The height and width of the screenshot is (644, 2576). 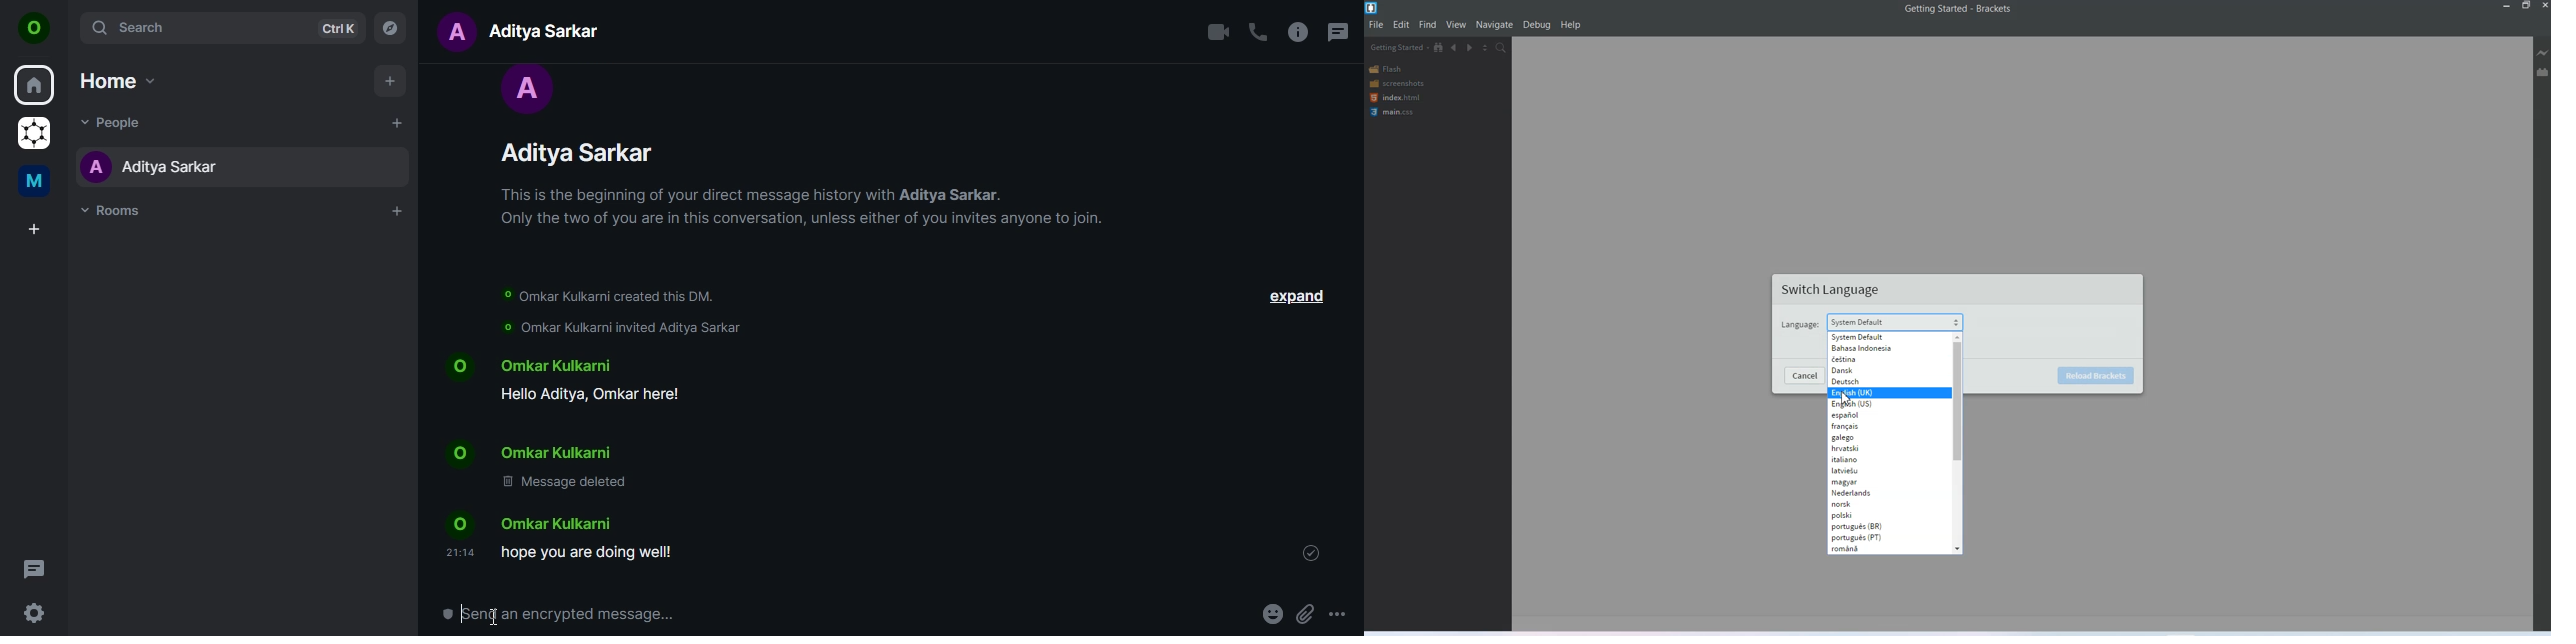 What do you see at coordinates (1959, 400) in the screenshot?
I see `scroll bar` at bounding box center [1959, 400].